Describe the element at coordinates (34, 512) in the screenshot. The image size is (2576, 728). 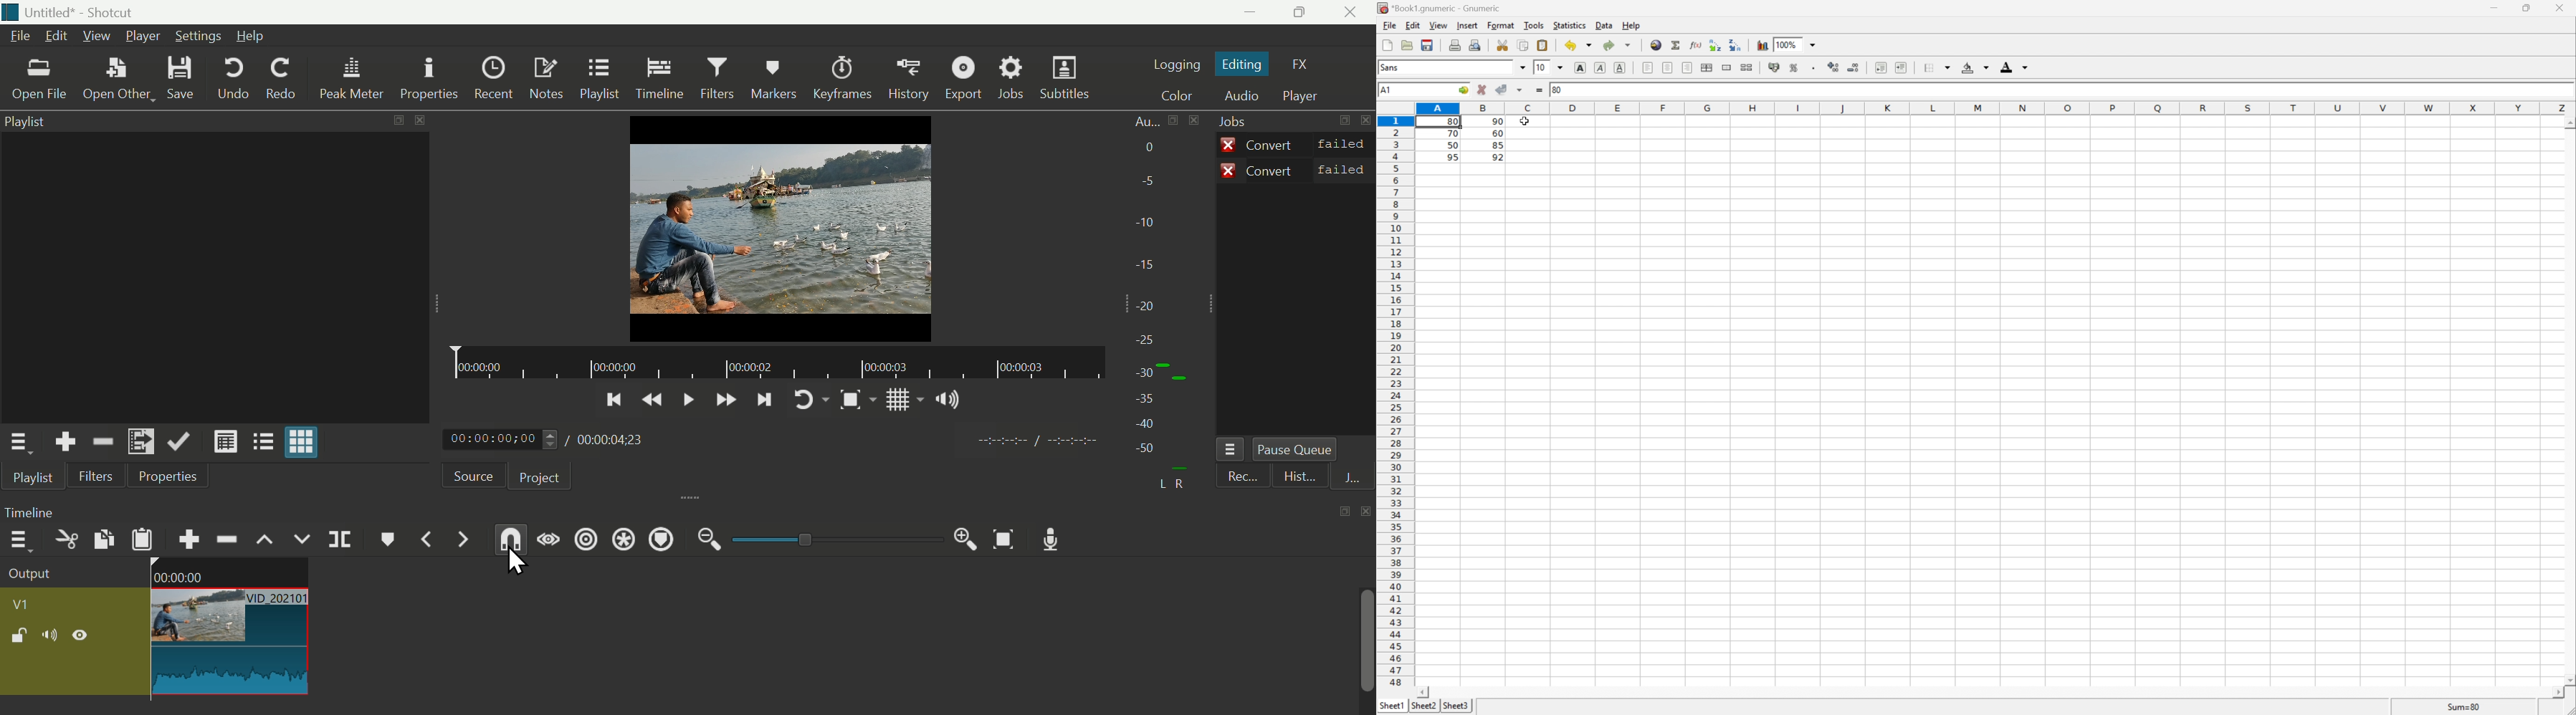
I see `Time` at that location.